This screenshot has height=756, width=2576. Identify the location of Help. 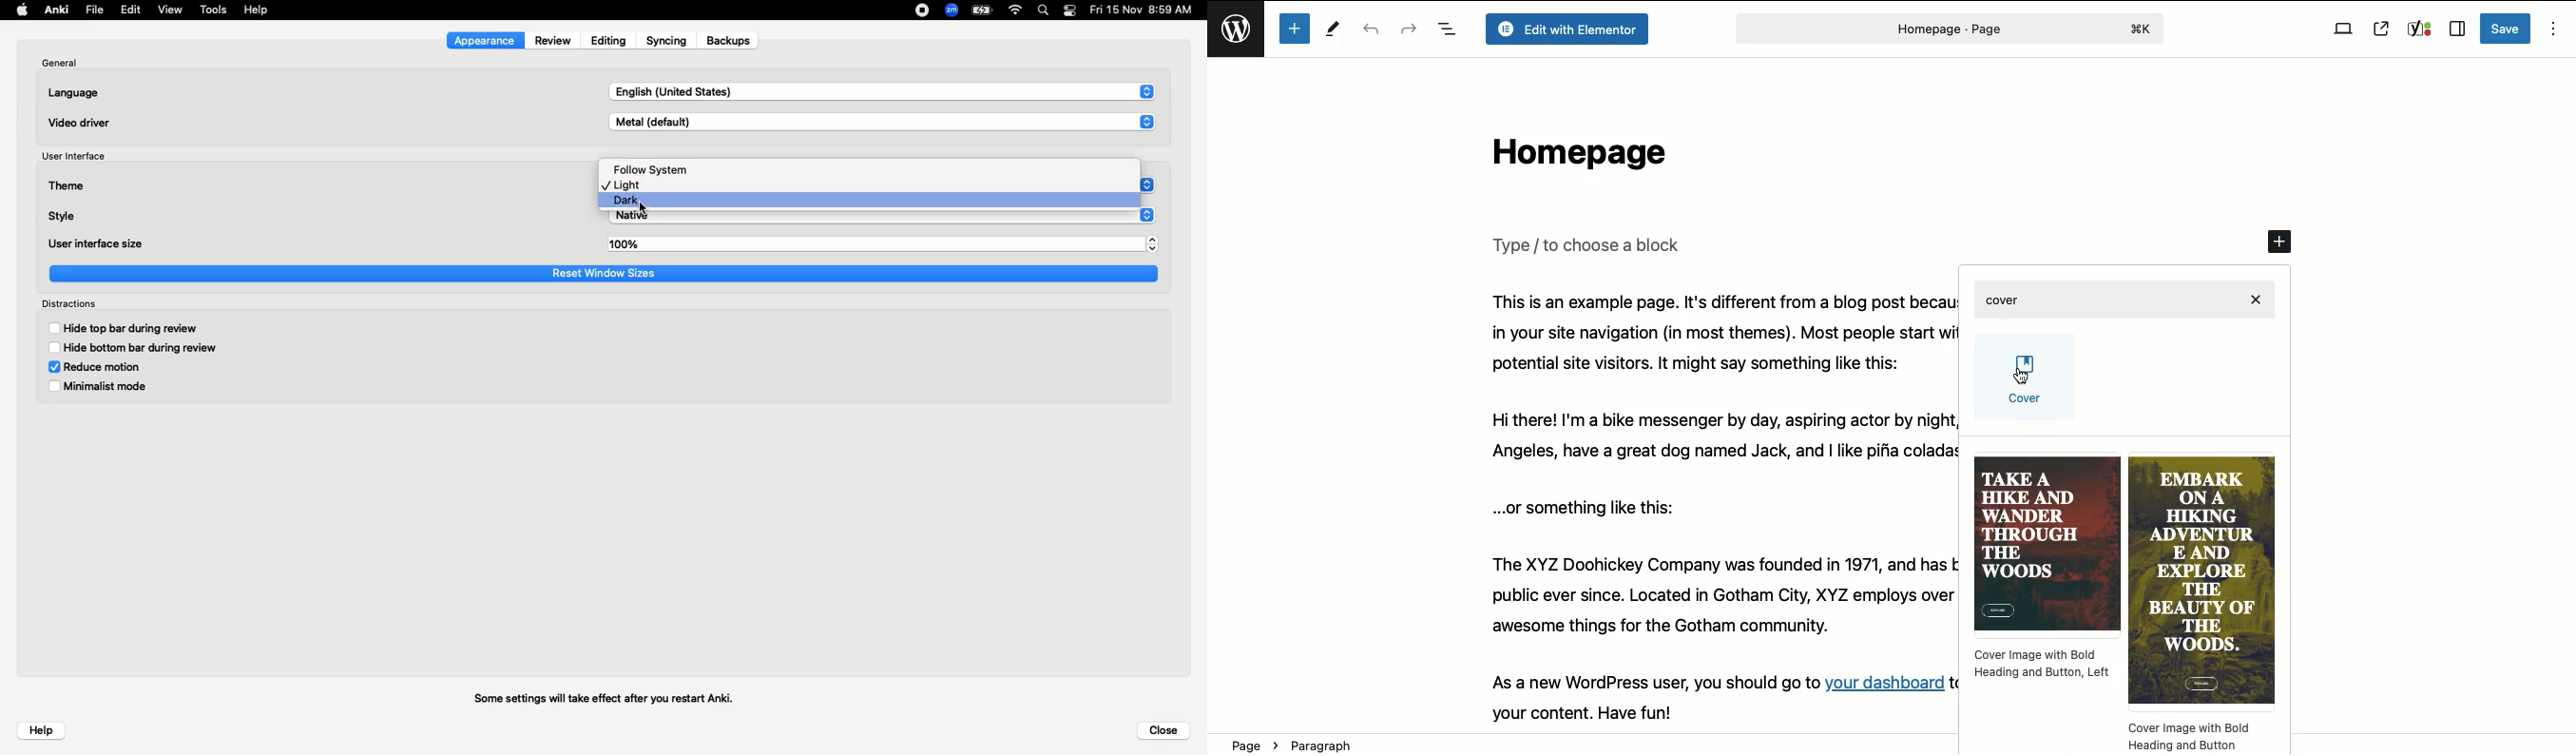
(257, 10).